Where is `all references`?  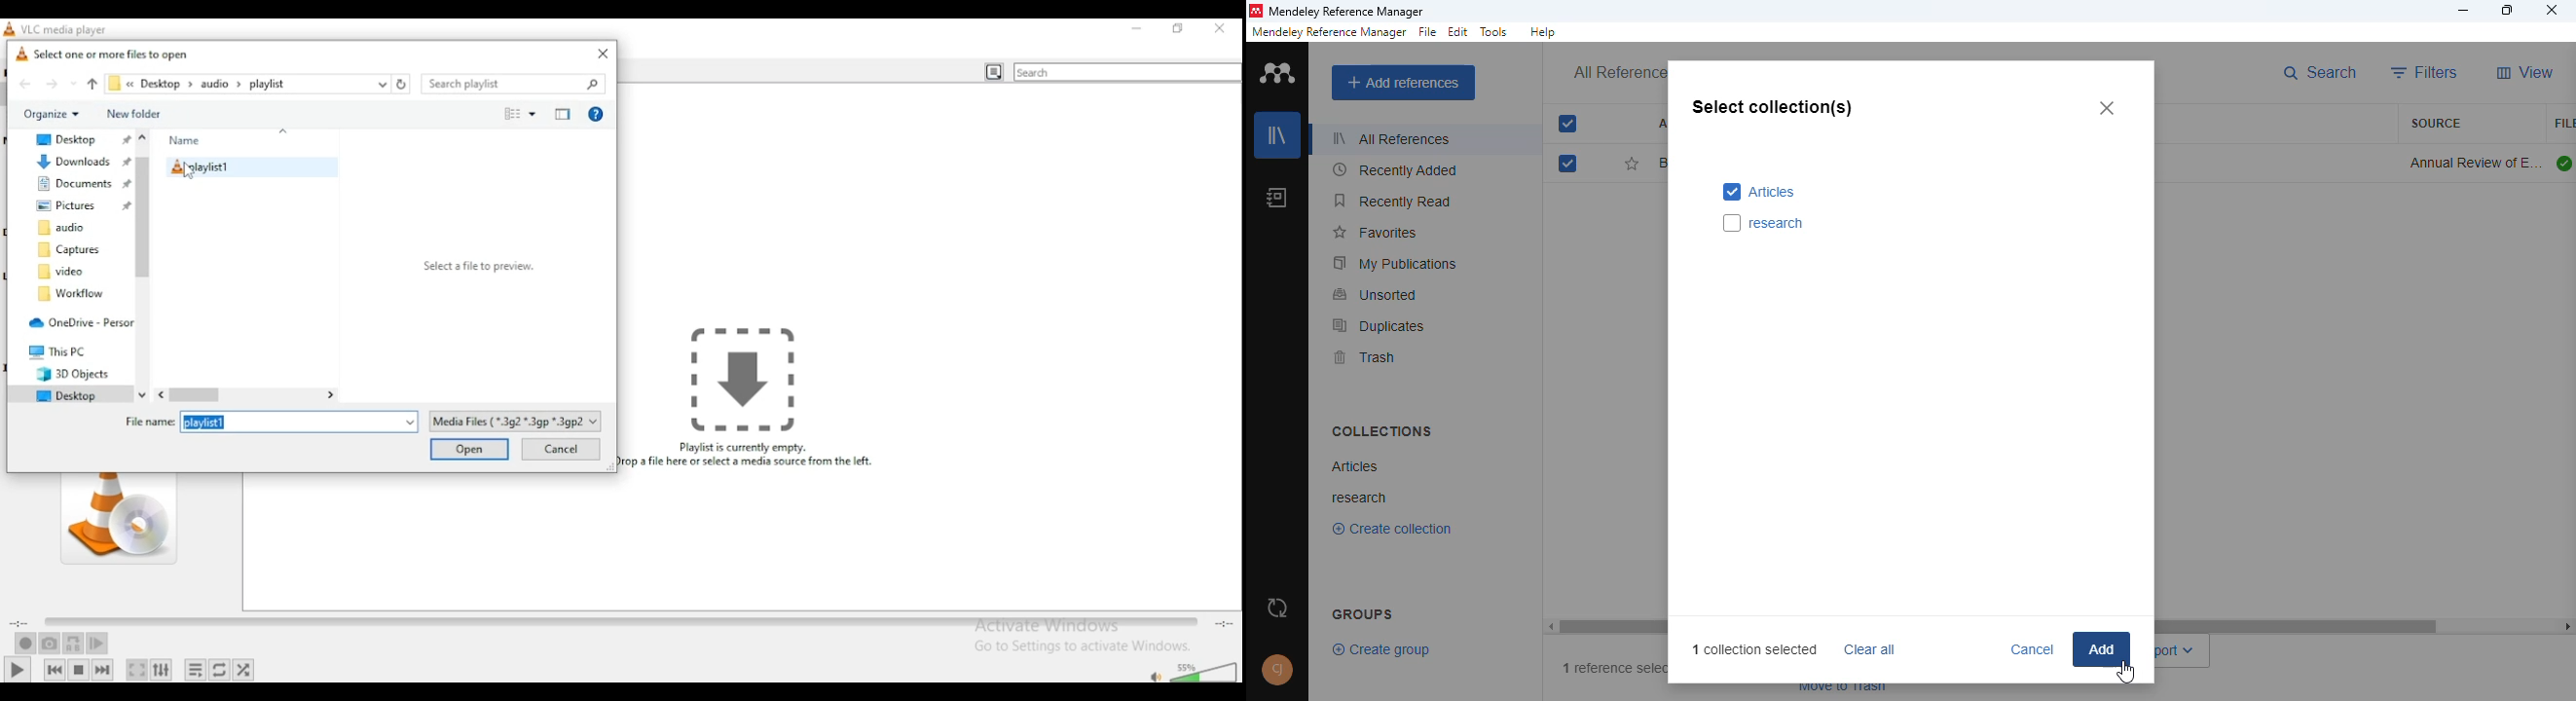
all references is located at coordinates (1392, 138).